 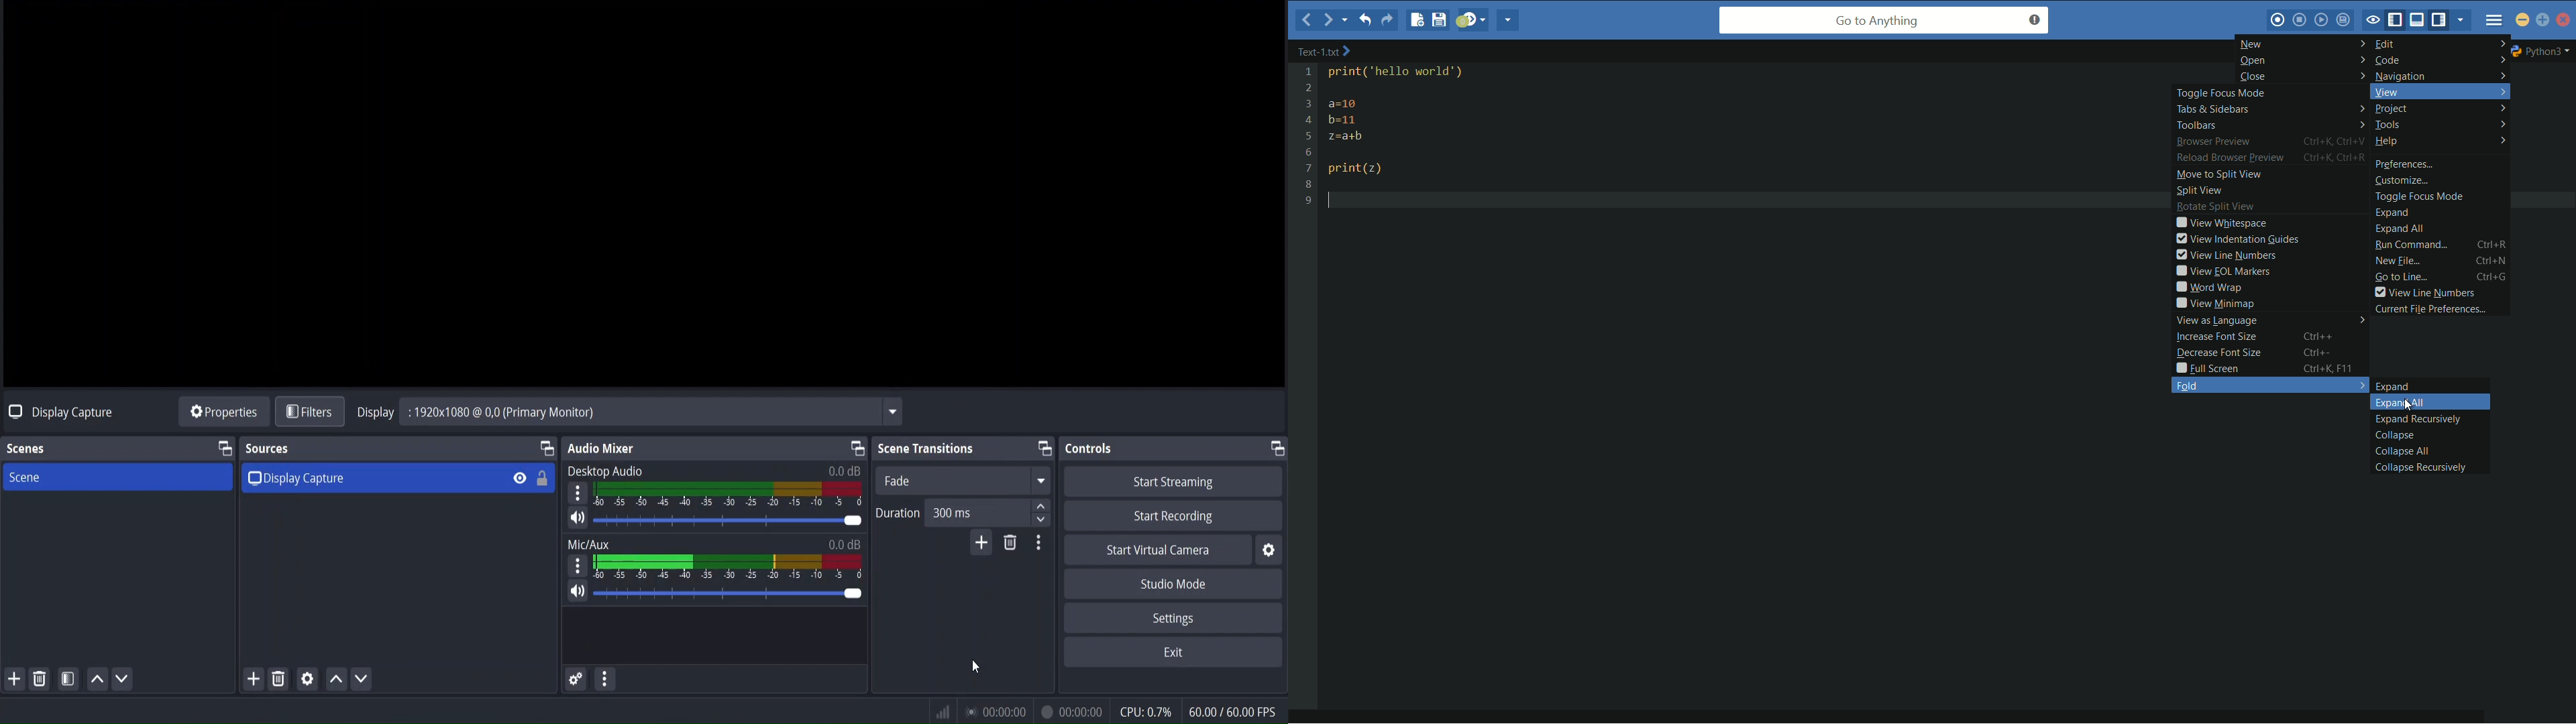 I want to click on media source properties, so click(x=308, y=679).